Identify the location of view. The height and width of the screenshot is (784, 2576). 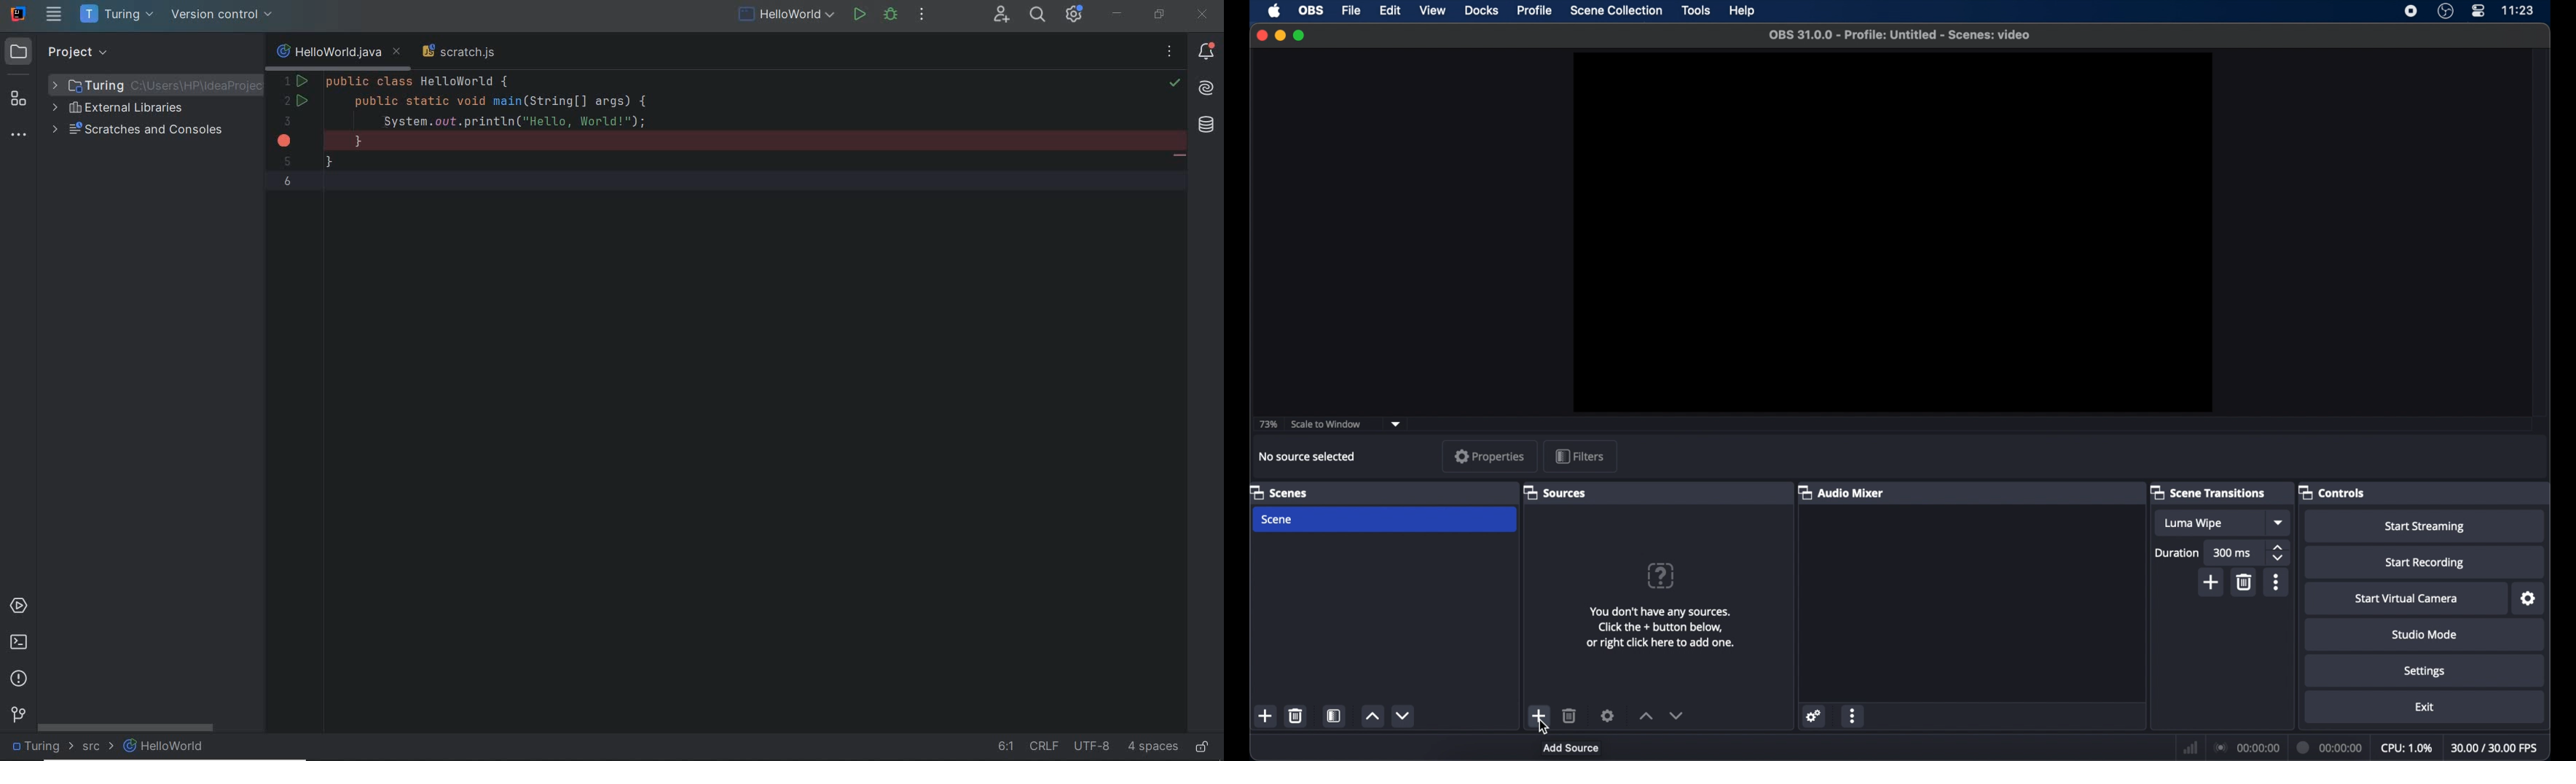
(1432, 10).